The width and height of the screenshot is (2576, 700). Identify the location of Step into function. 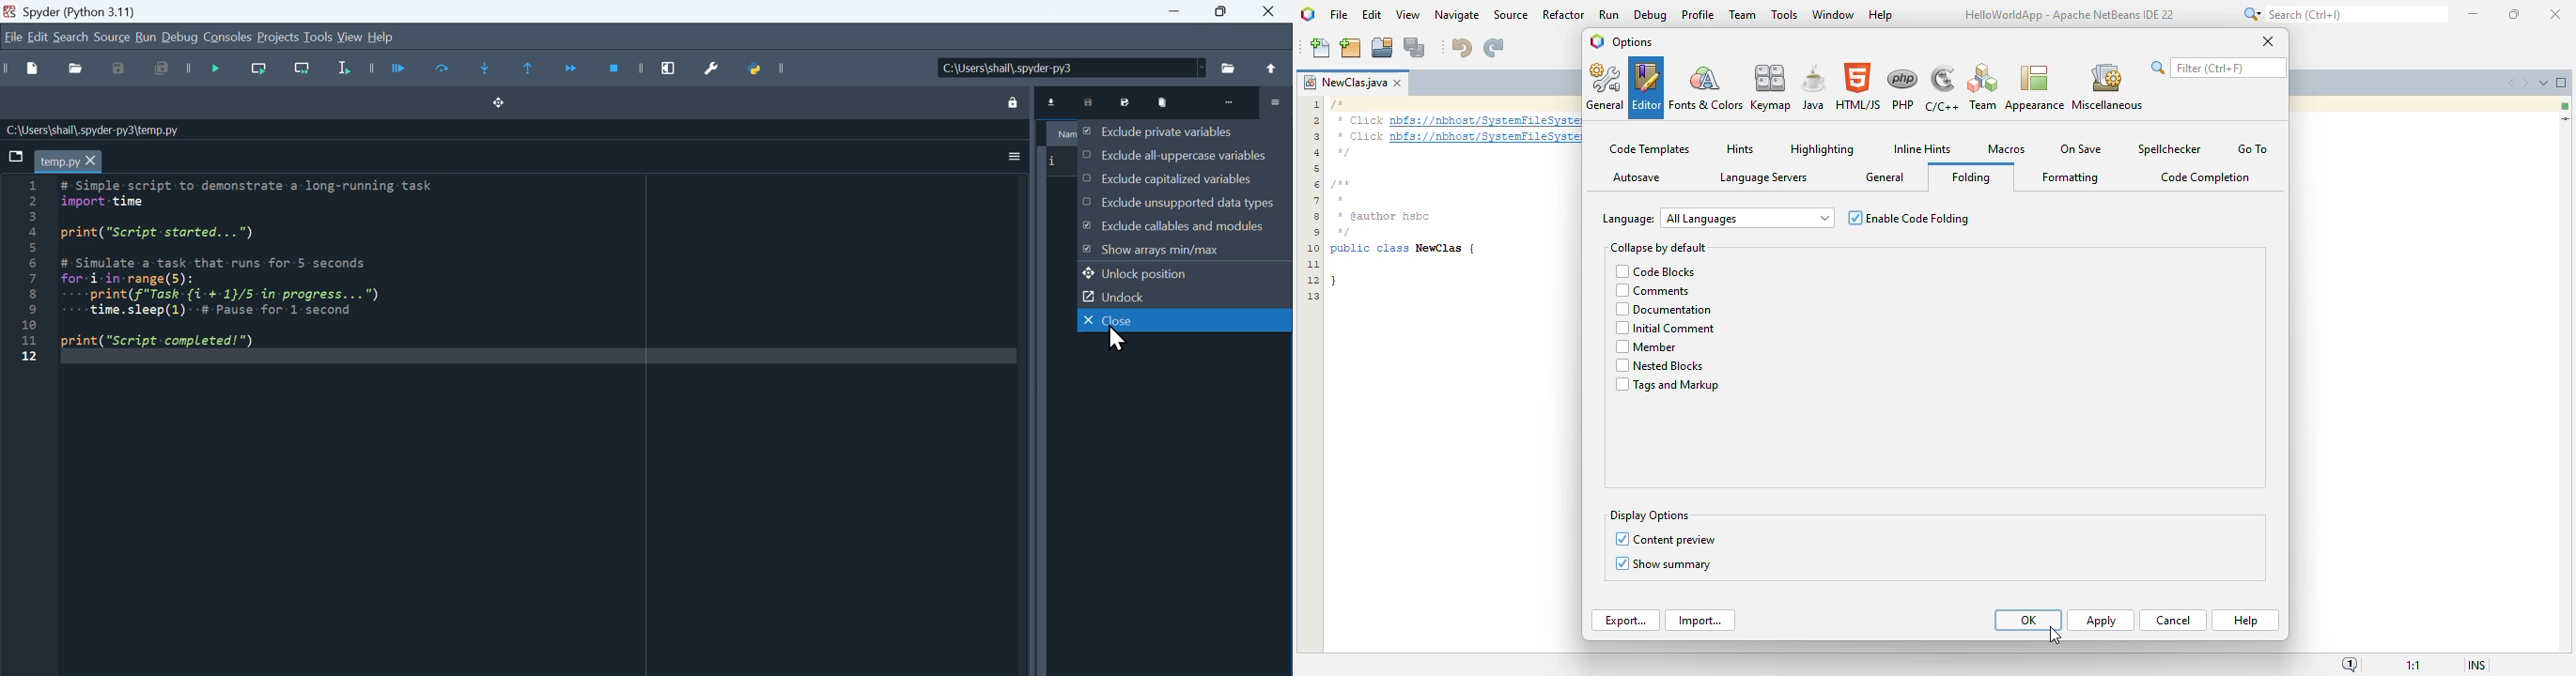
(486, 71).